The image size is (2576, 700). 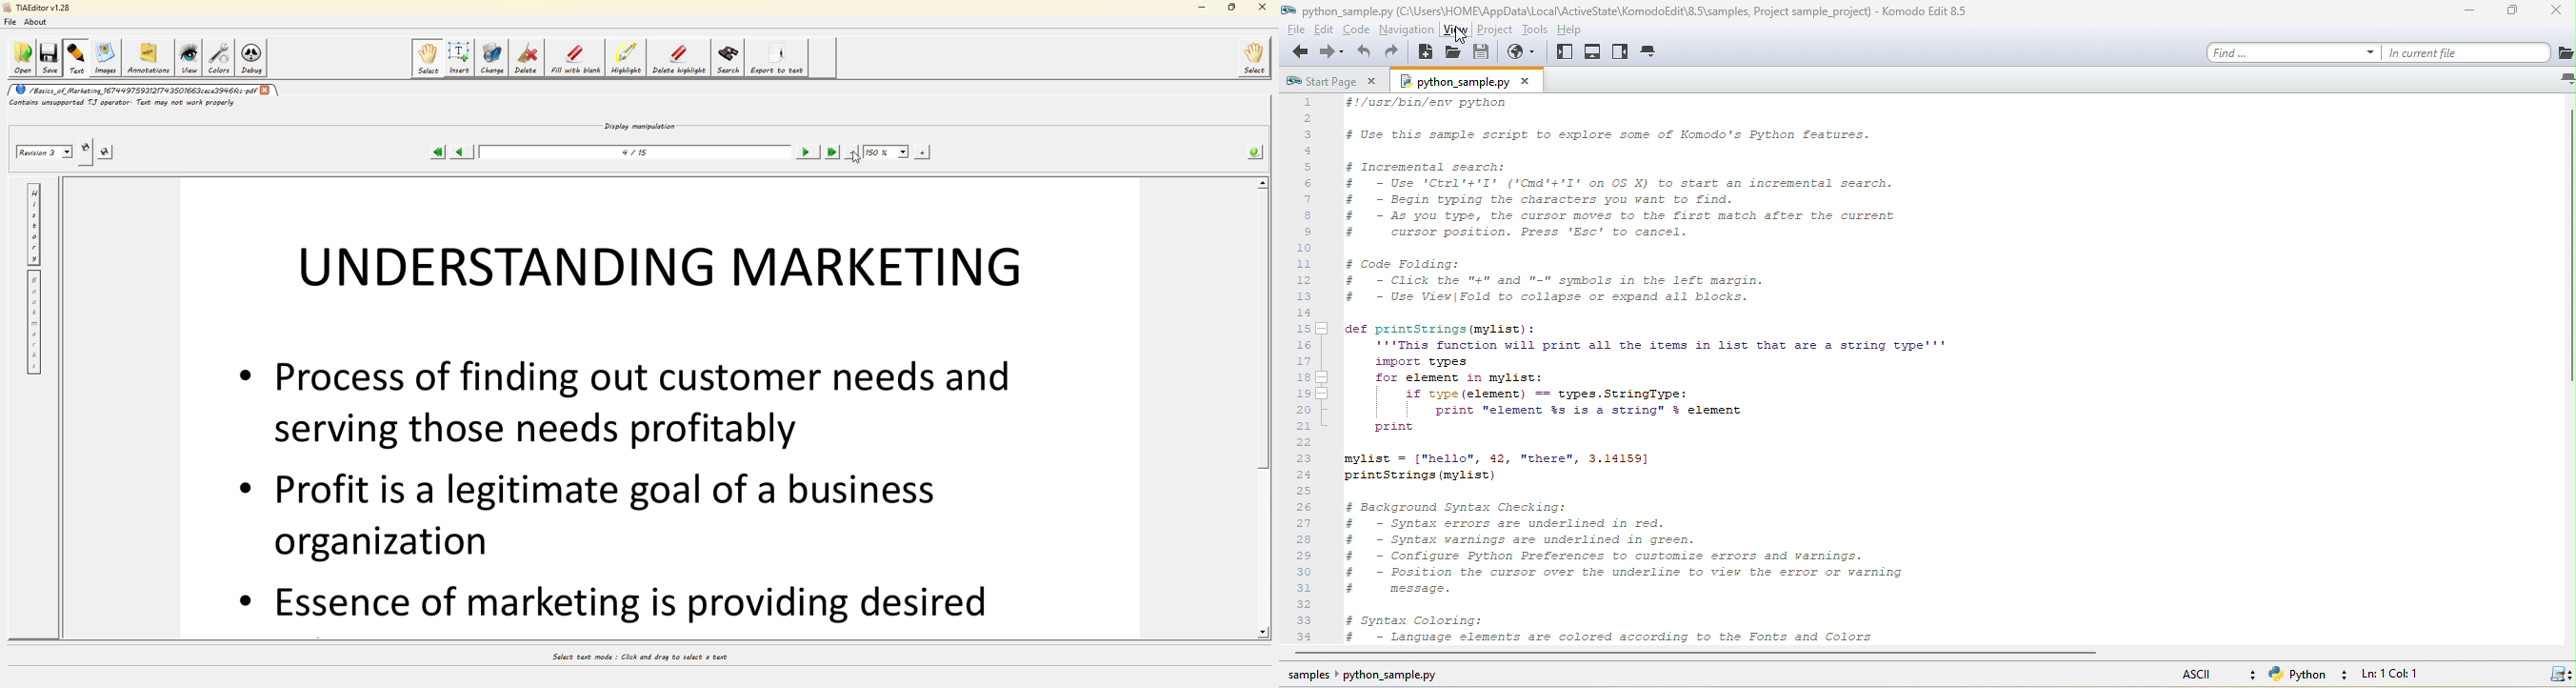 What do you see at coordinates (1502, 33) in the screenshot?
I see `project` at bounding box center [1502, 33].